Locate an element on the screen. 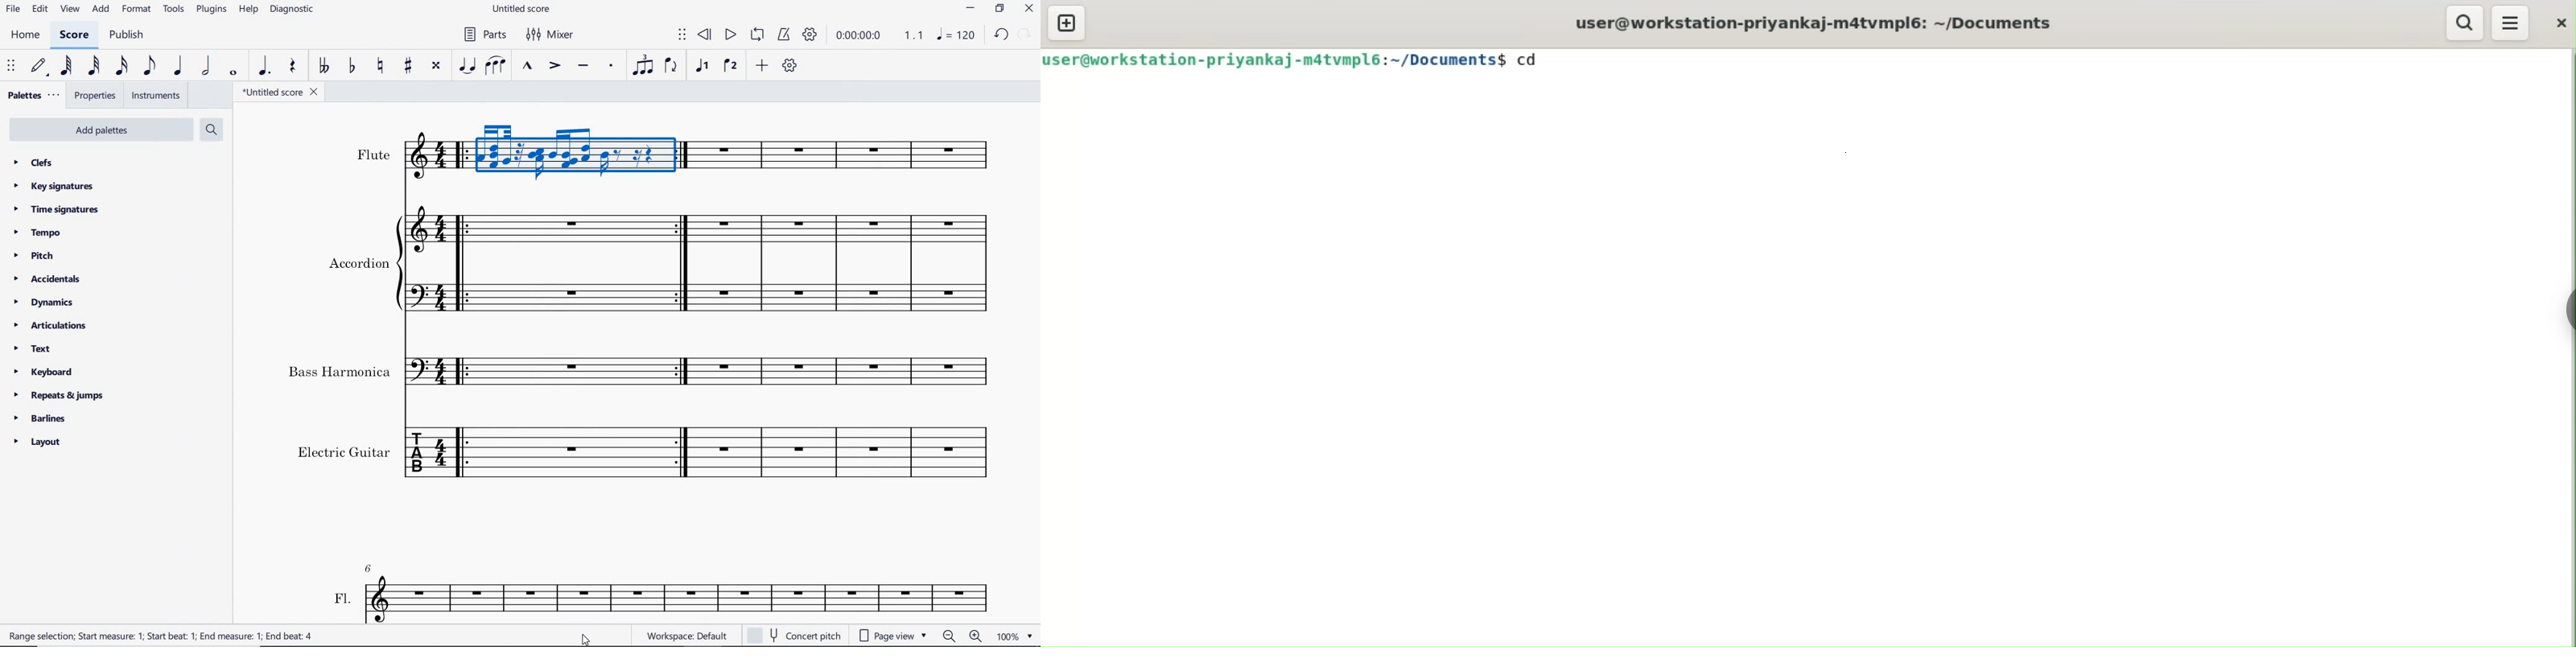 Image resolution: width=2576 pixels, height=672 pixels. dynamics is located at coordinates (45, 302).